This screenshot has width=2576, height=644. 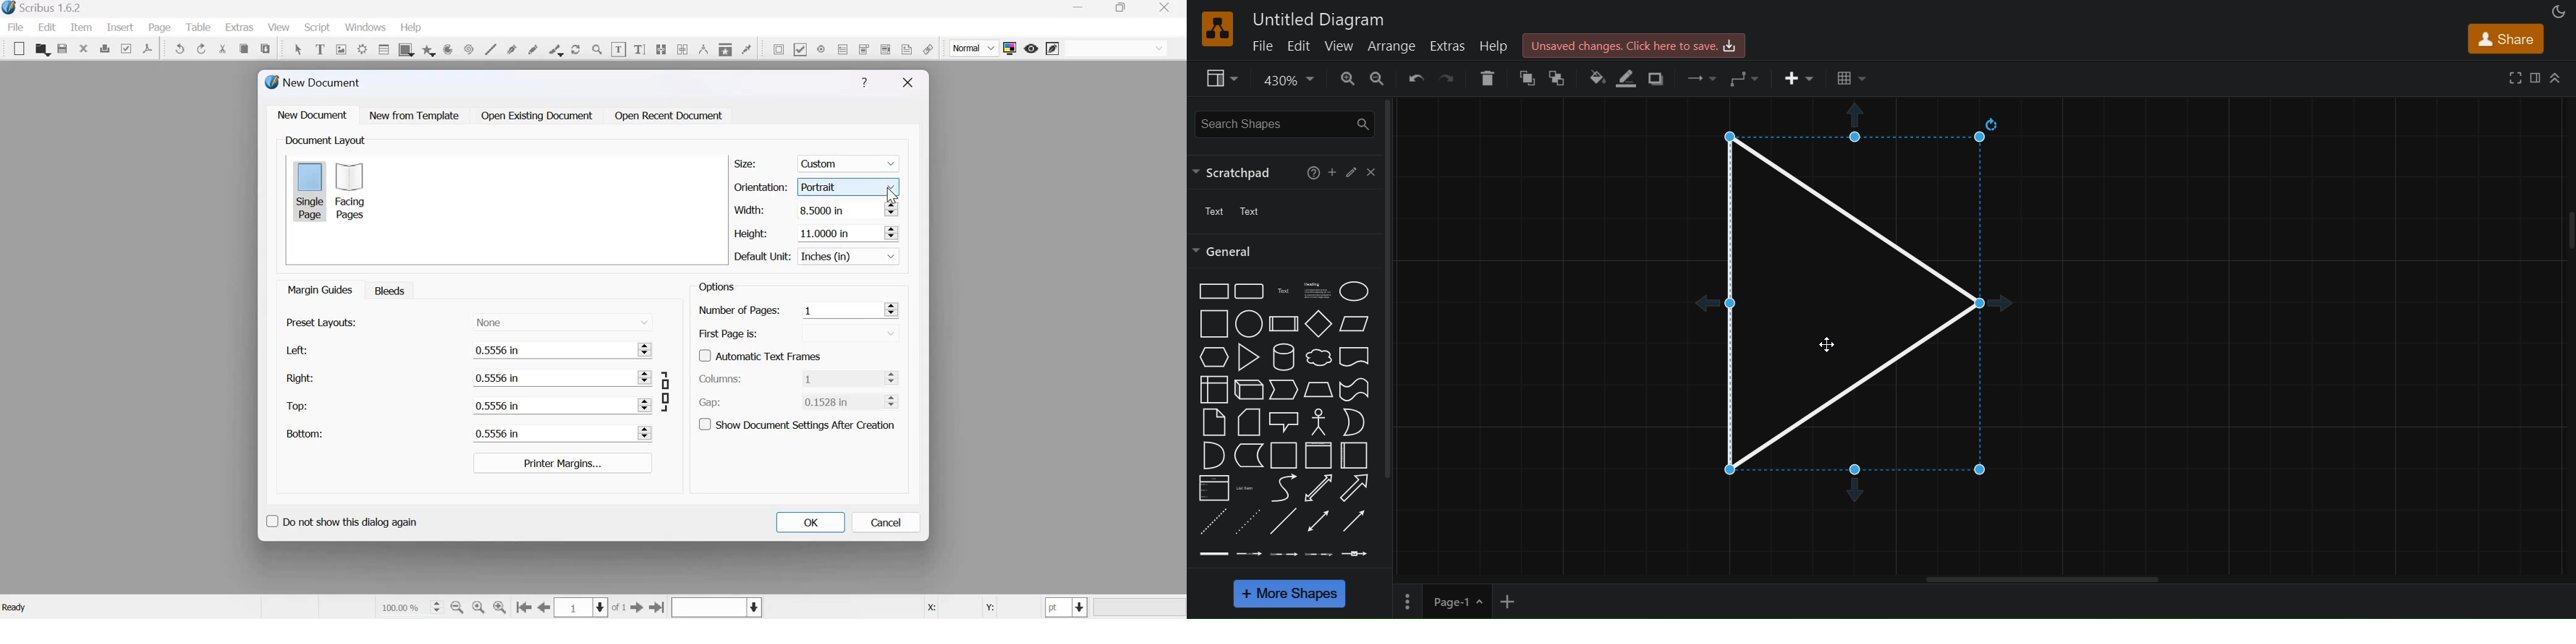 What do you see at coordinates (715, 287) in the screenshot?
I see `Options` at bounding box center [715, 287].